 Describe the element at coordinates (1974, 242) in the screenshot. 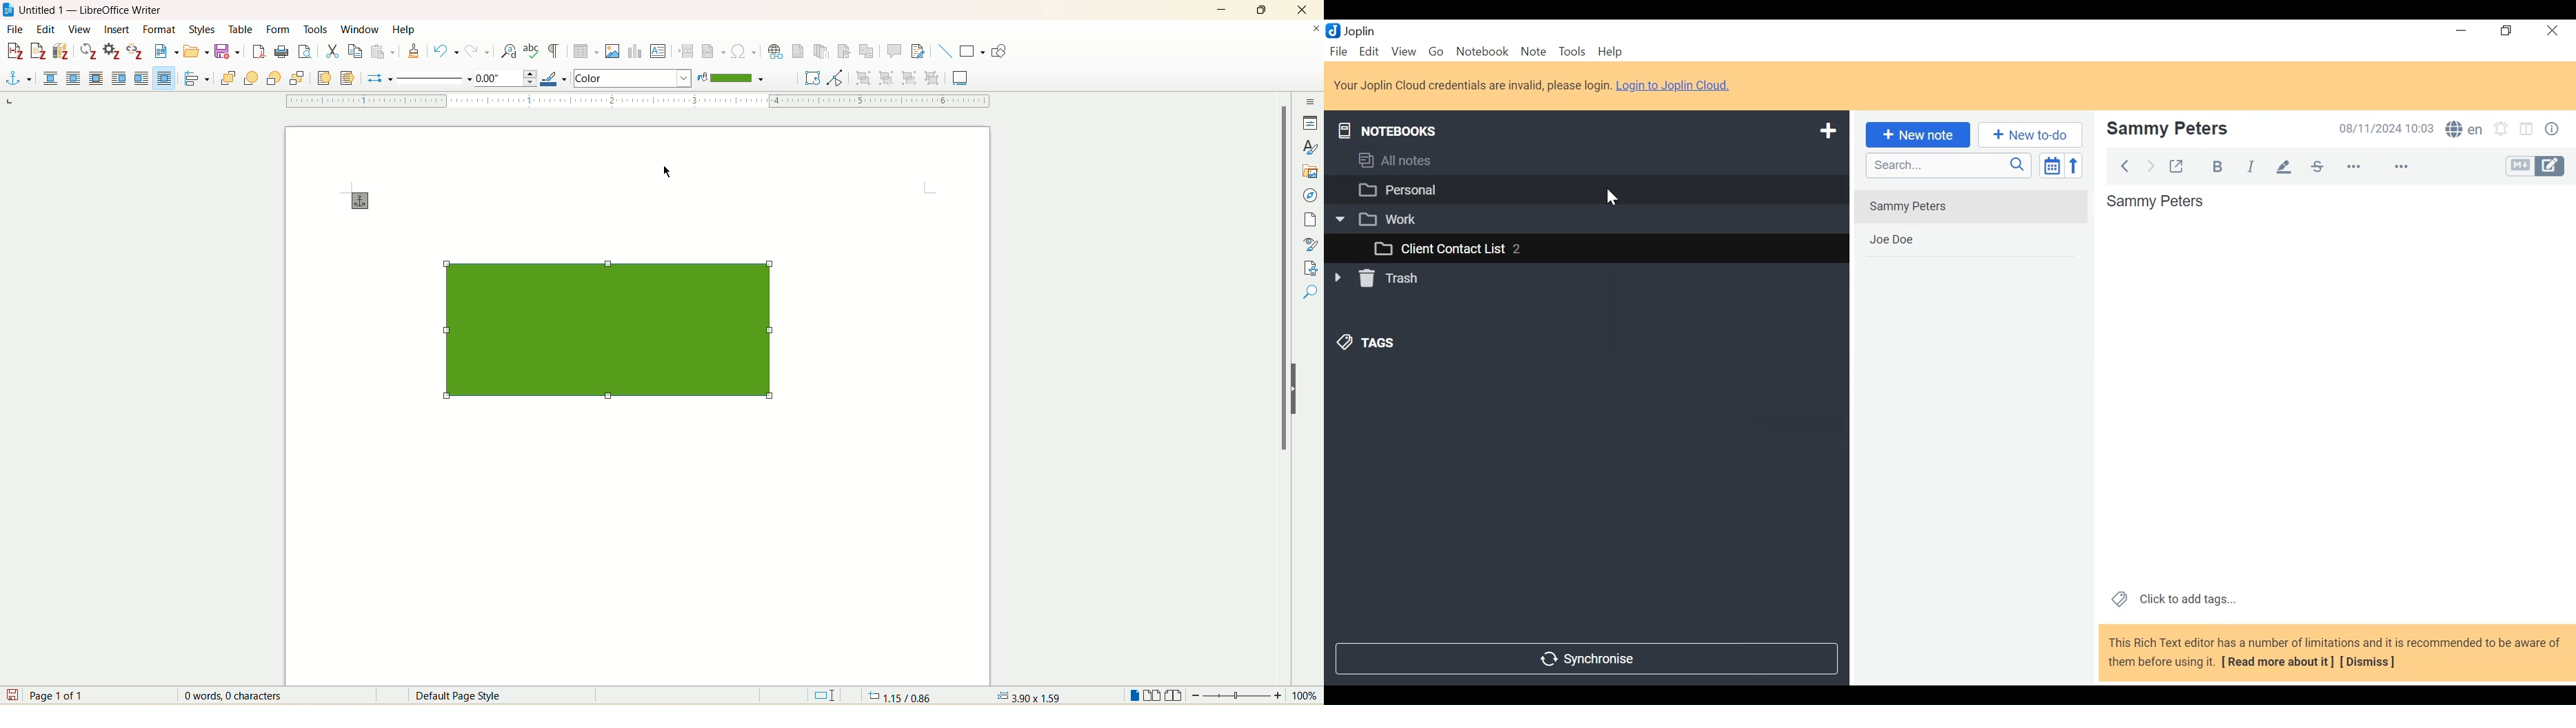

I see `Joe Doe` at that location.